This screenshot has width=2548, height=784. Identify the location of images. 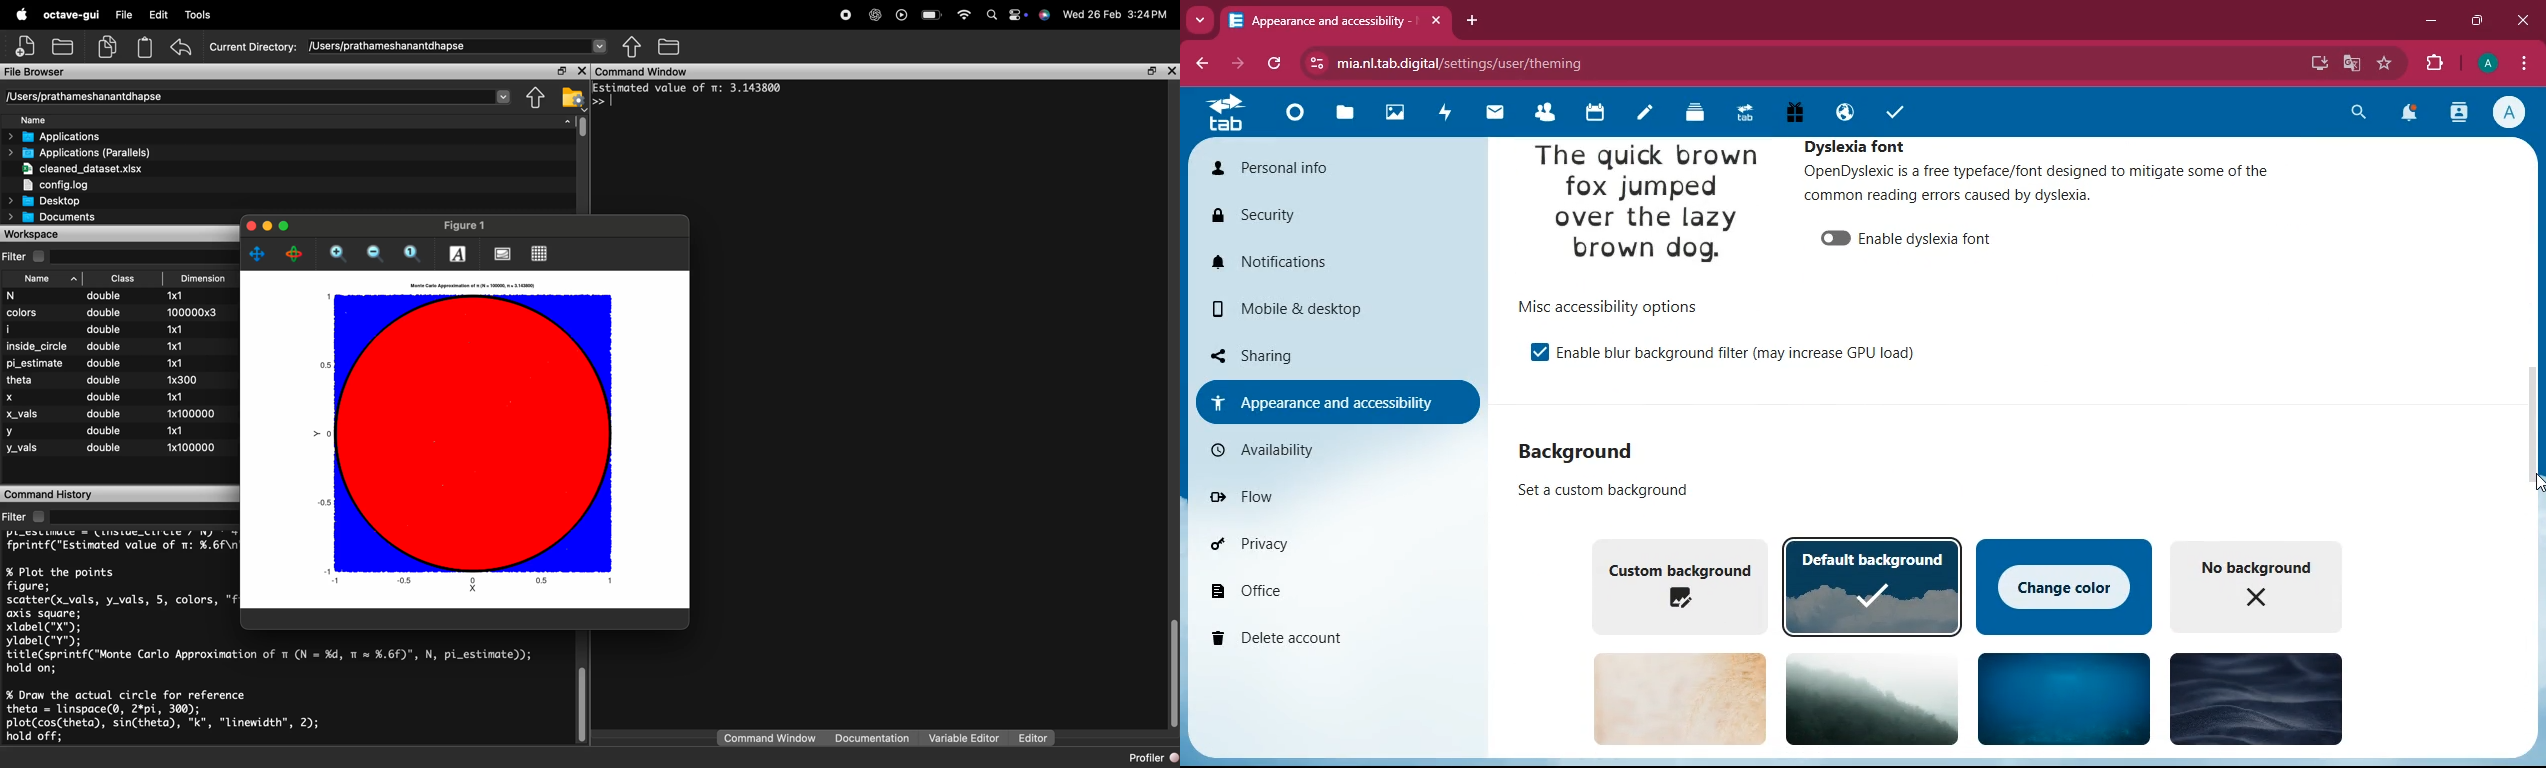
(1393, 113).